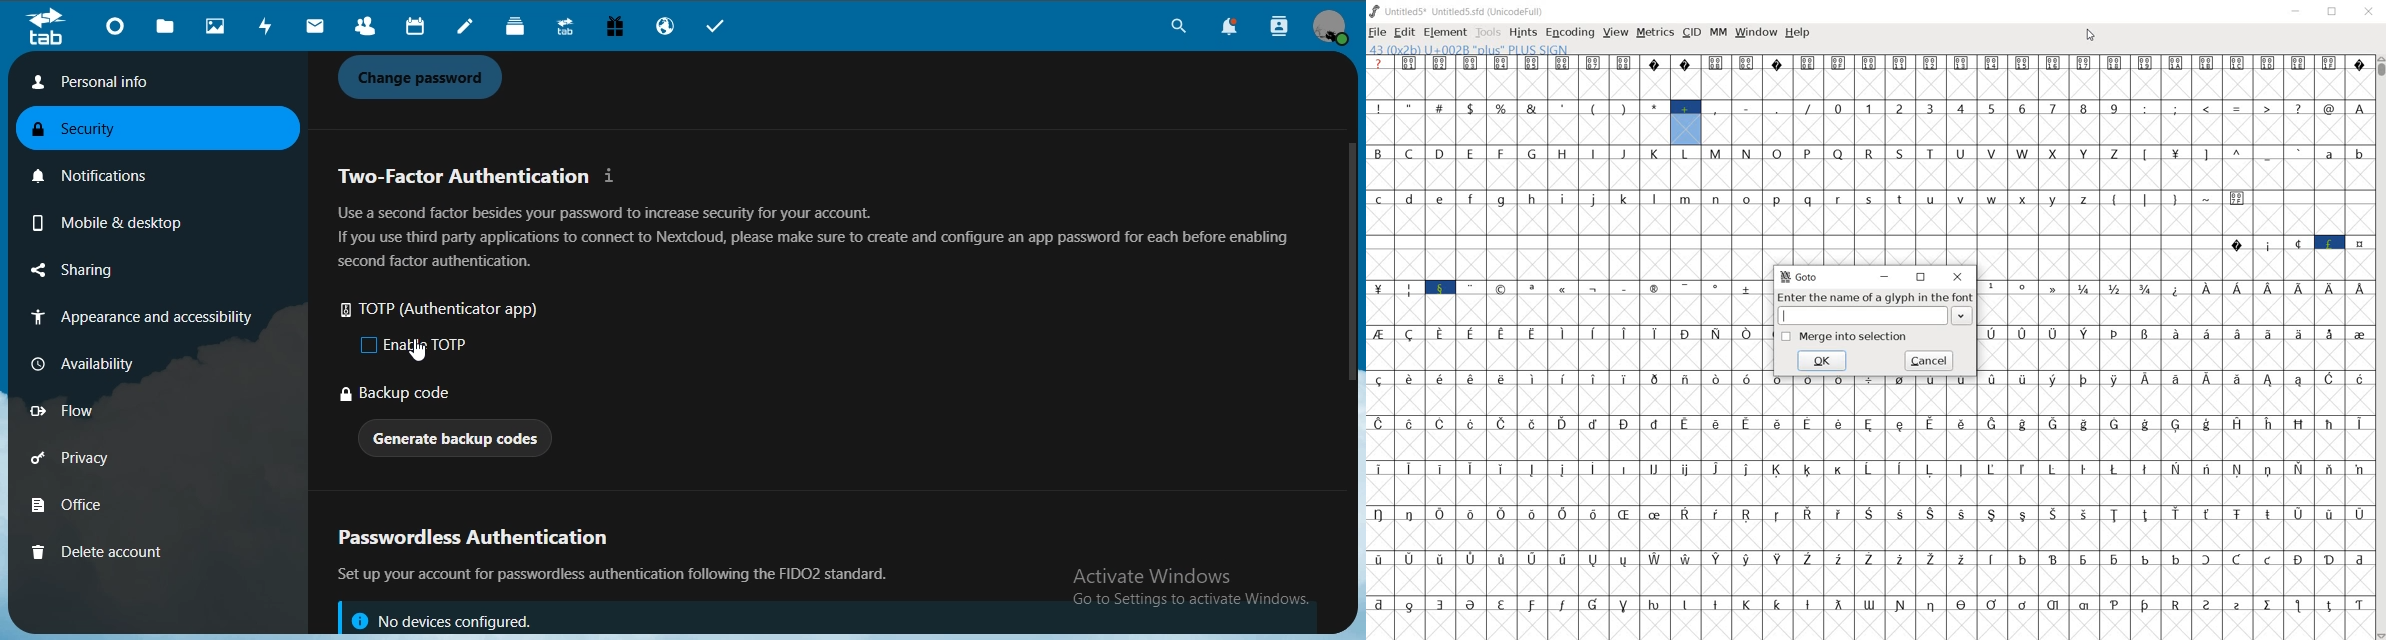 This screenshot has height=644, width=2408. What do you see at coordinates (468, 28) in the screenshot?
I see `notes` at bounding box center [468, 28].